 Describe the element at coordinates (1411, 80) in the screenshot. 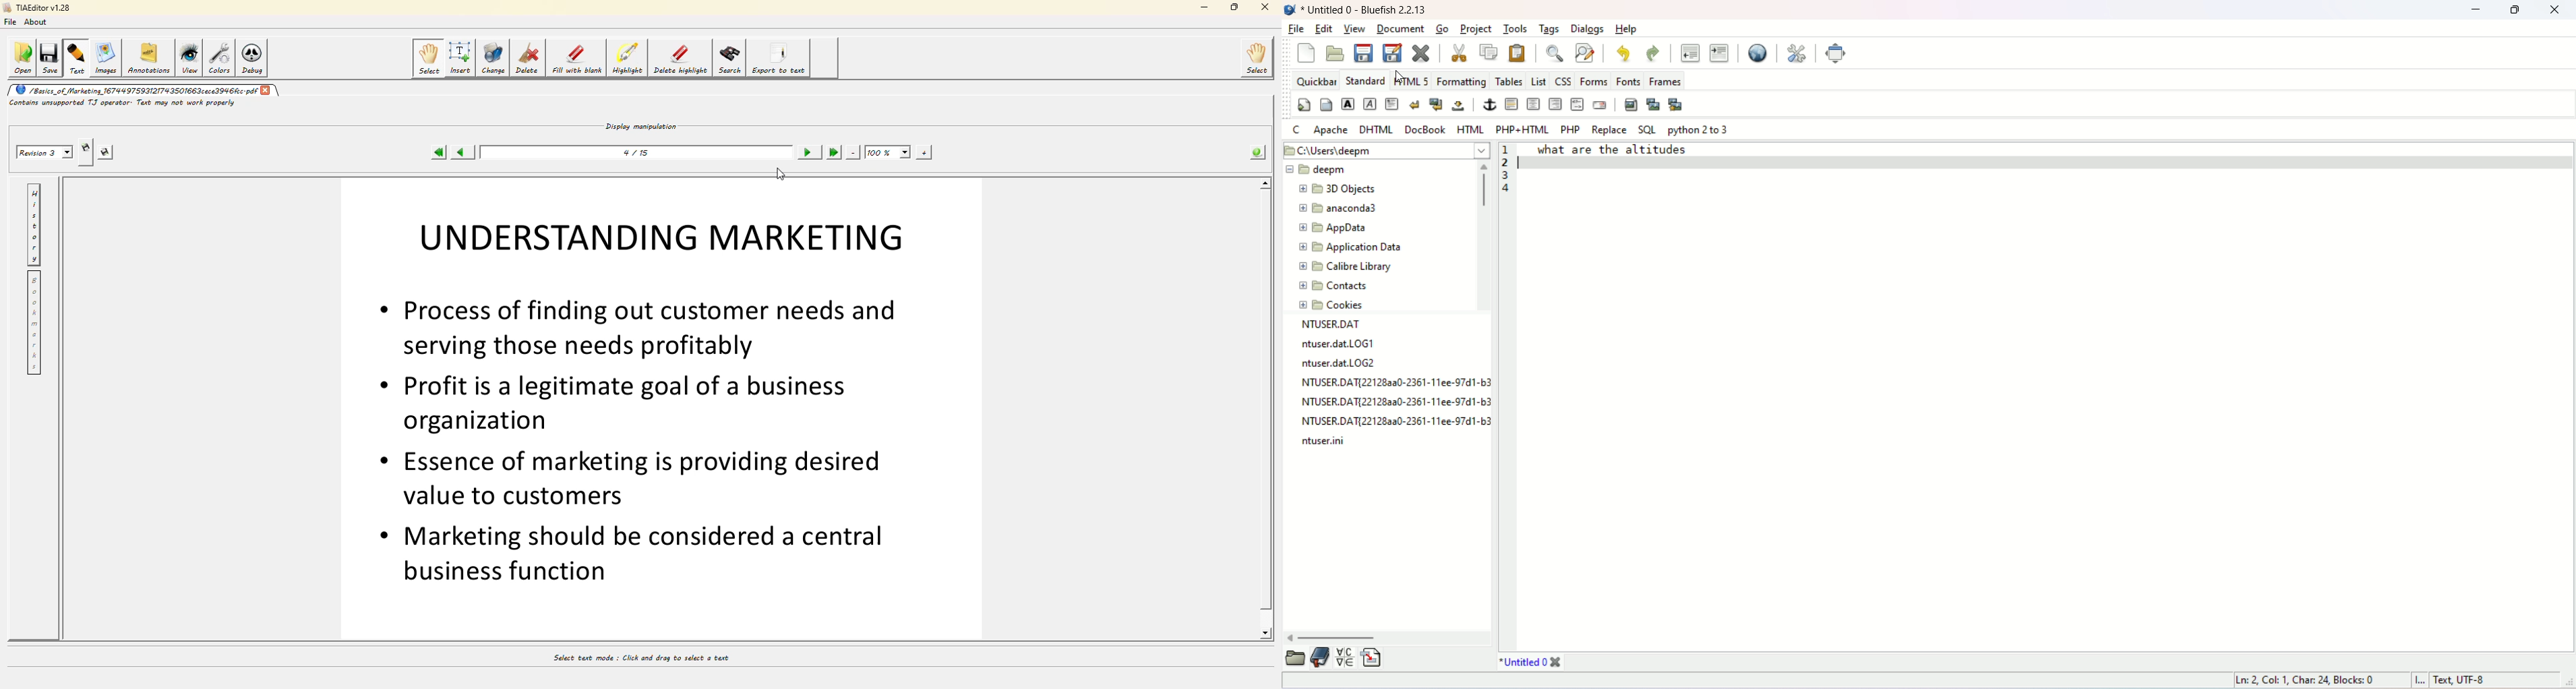

I see `HTML 5` at that location.